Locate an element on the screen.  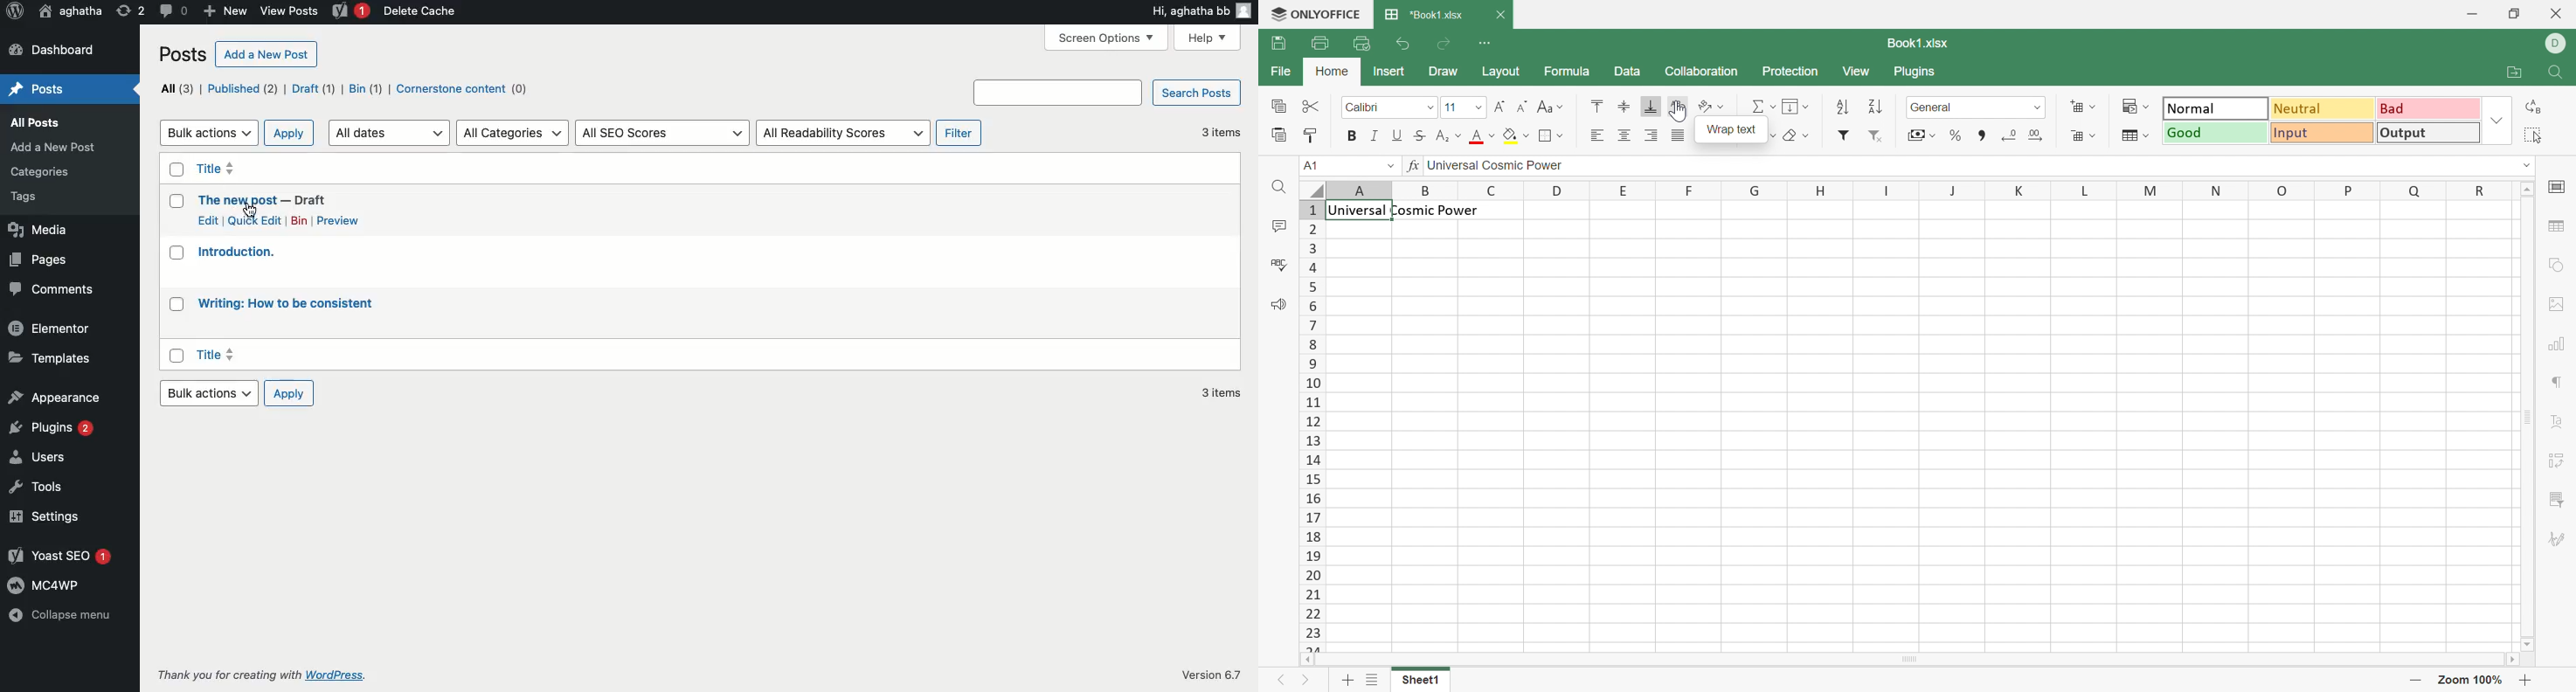
All is located at coordinates (174, 88).